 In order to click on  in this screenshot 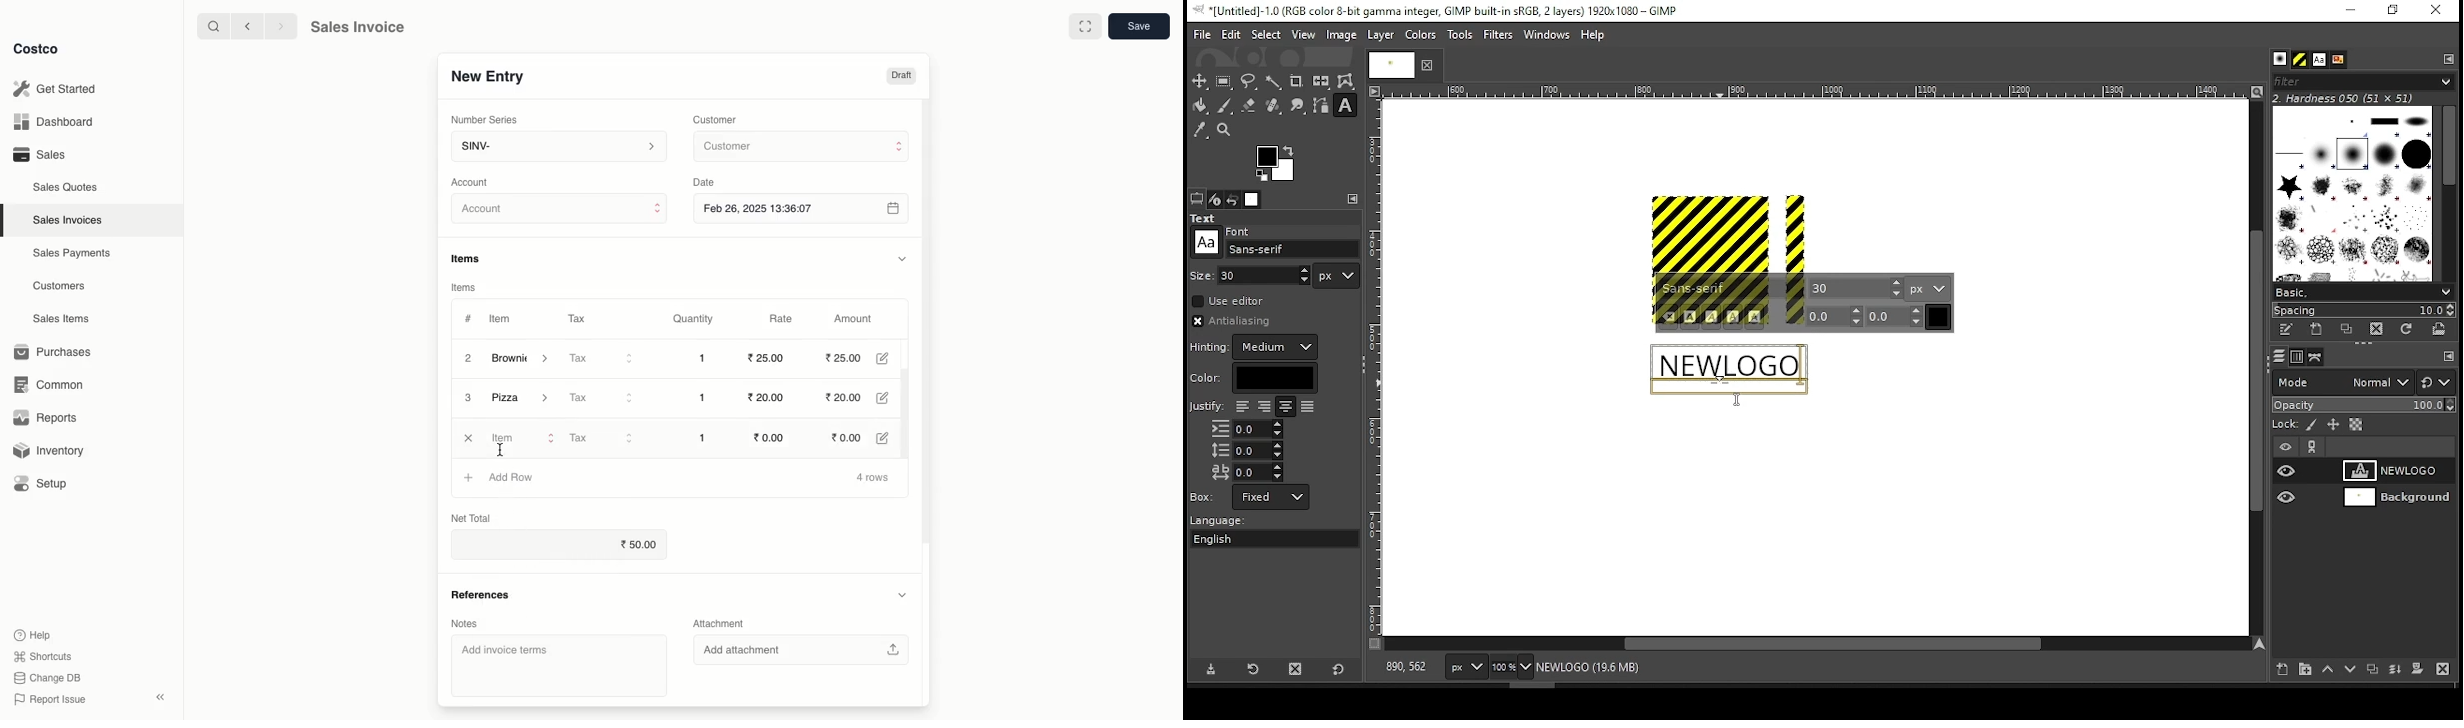, I will do `click(1388, 64)`.